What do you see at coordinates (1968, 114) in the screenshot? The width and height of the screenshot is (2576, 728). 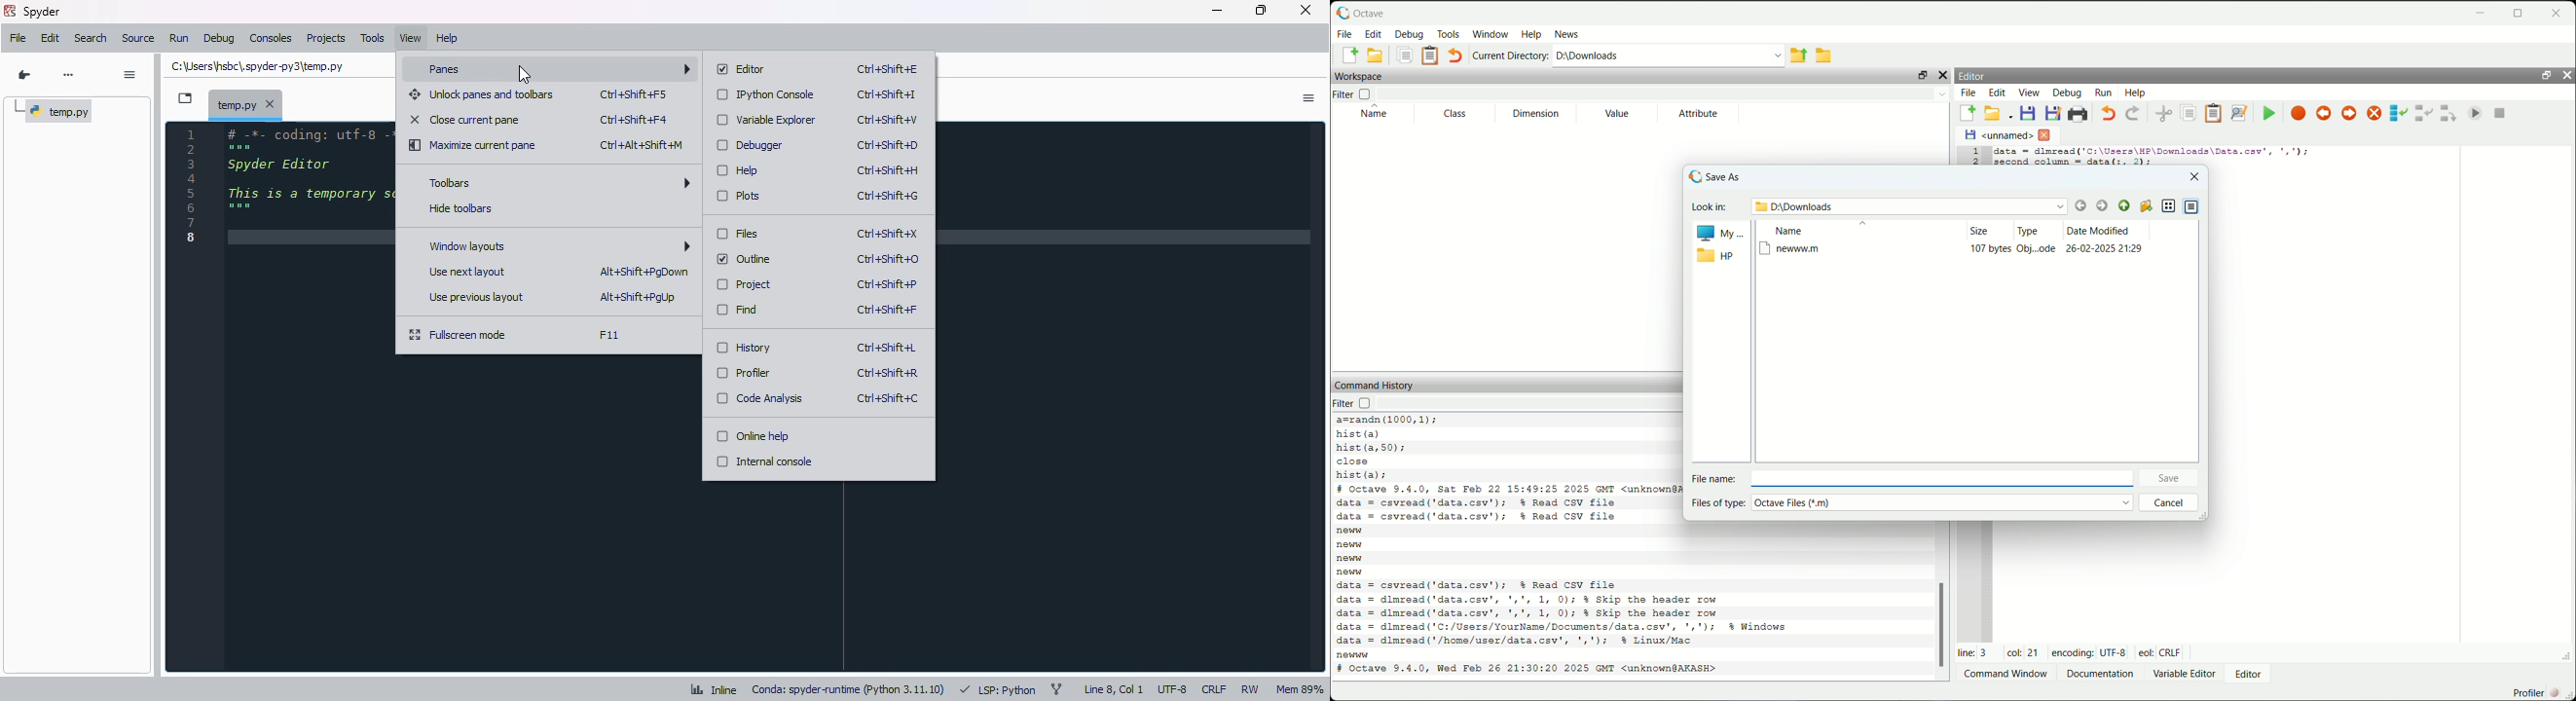 I see `new script` at bounding box center [1968, 114].